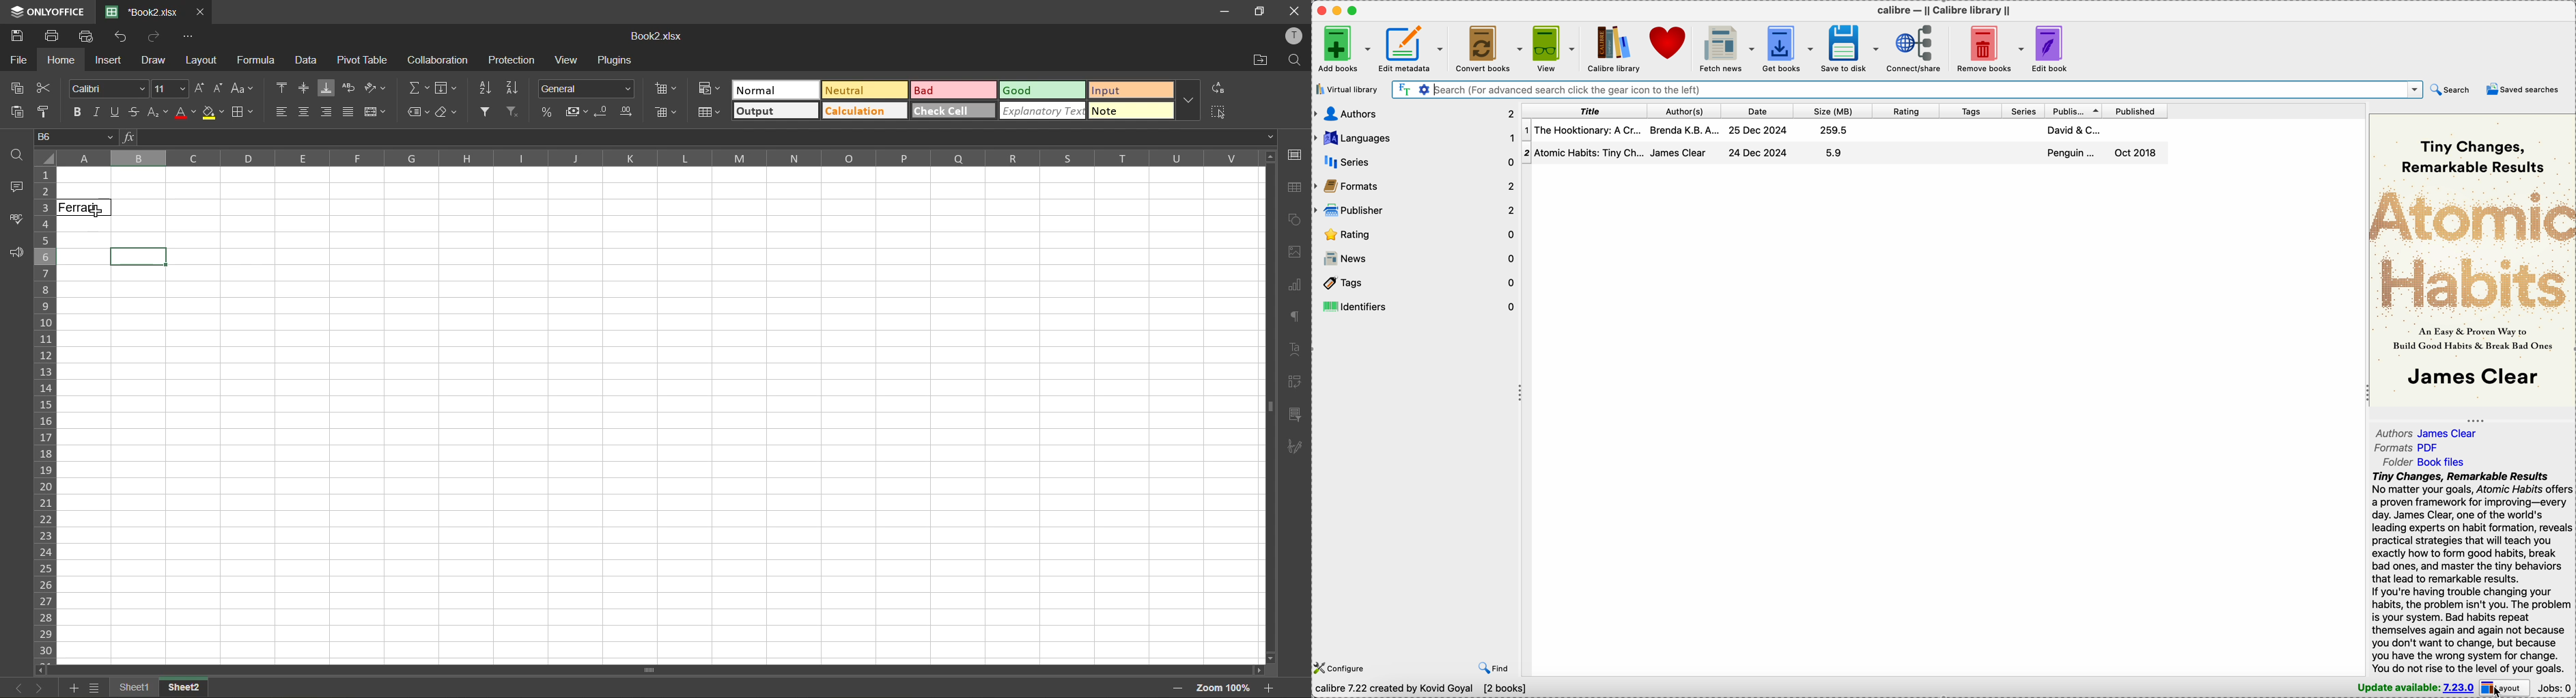  Describe the element at coordinates (188, 36) in the screenshot. I see `customize quick access toolbar` at that location.